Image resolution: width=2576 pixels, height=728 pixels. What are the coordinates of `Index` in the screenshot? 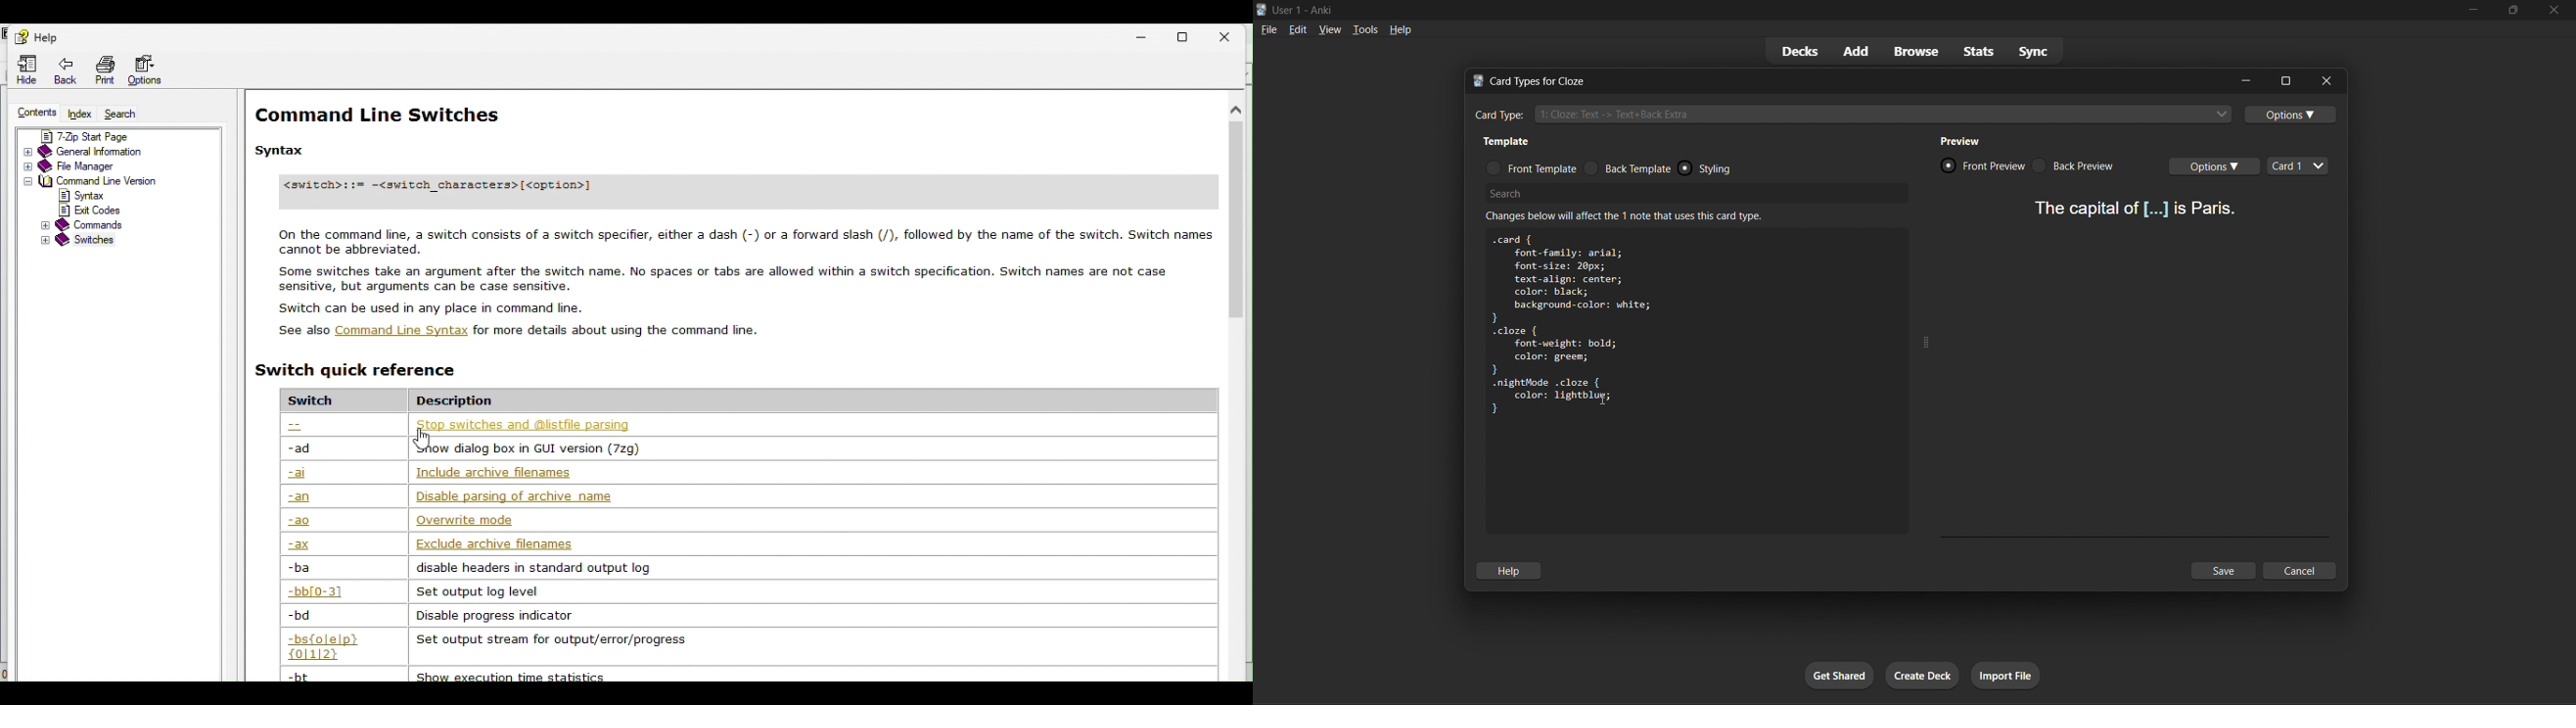 It's located at (79, 115).